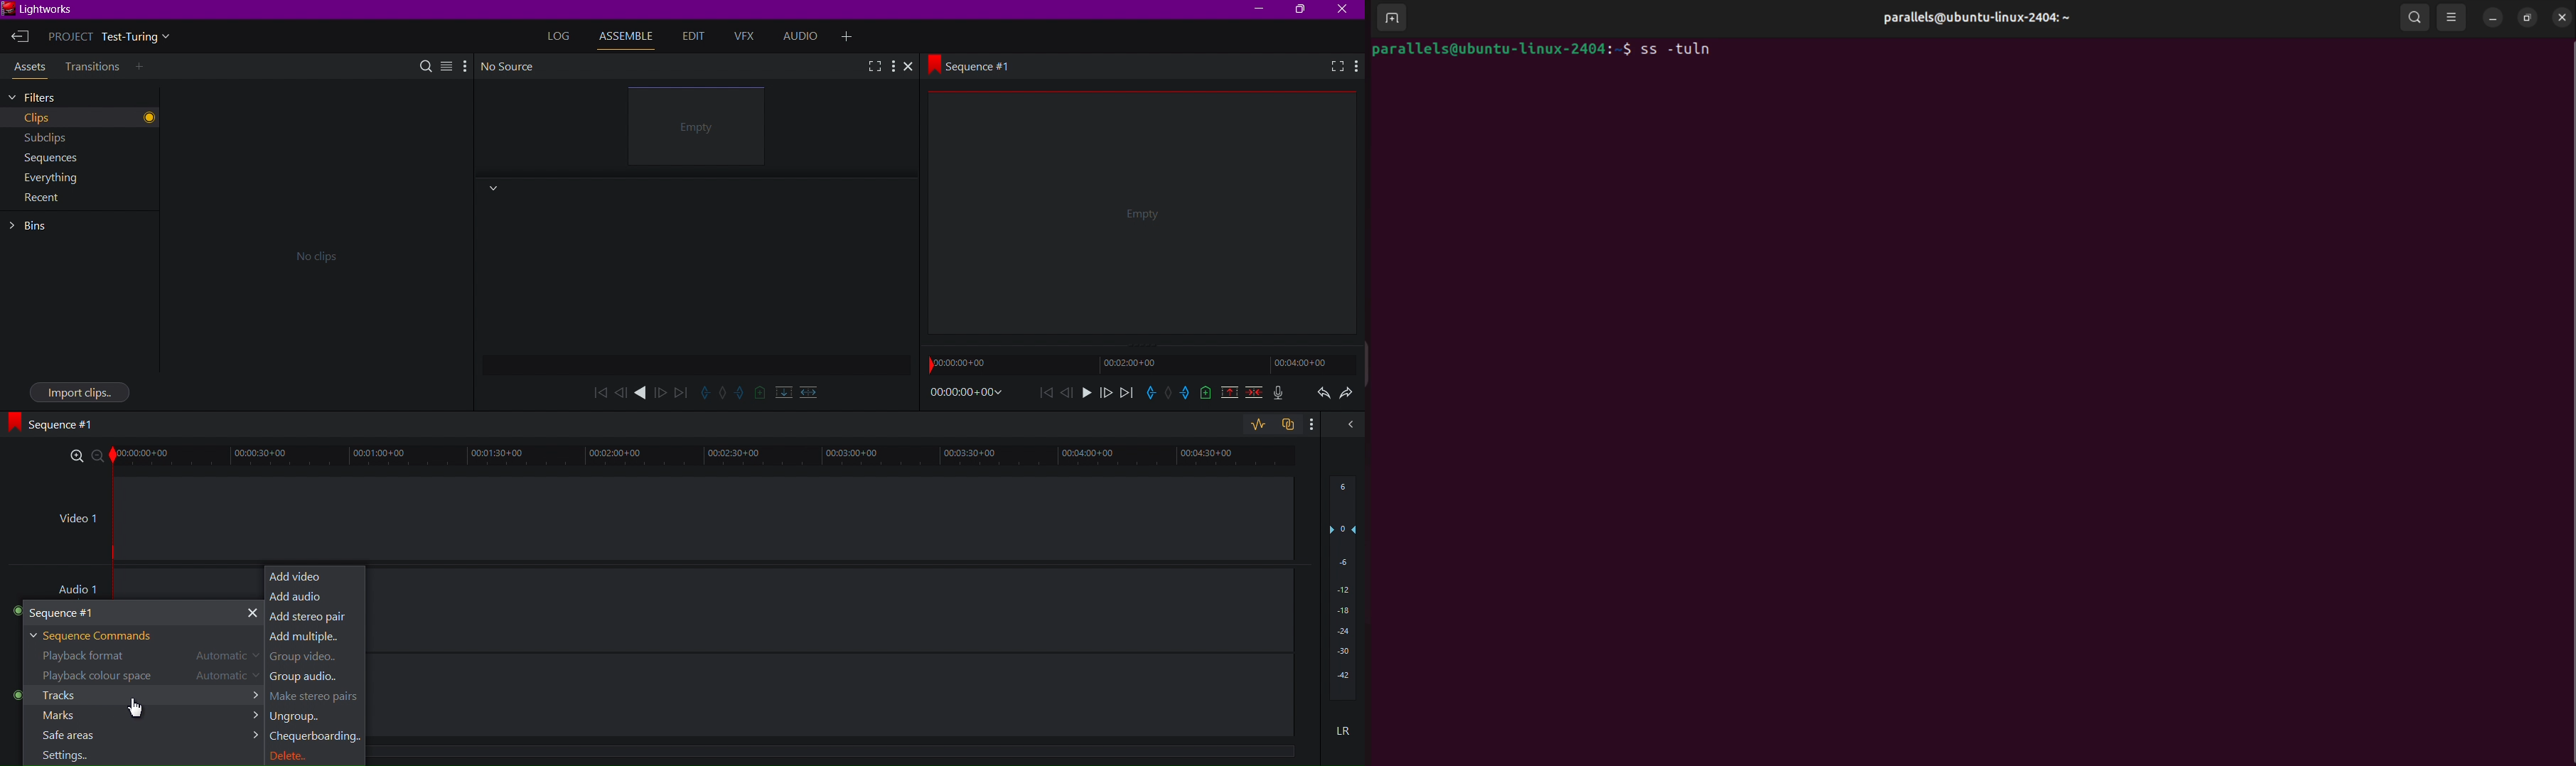  Describe the element at coordinates (225, 657) in the screenshot. I see `automatic` at that location.